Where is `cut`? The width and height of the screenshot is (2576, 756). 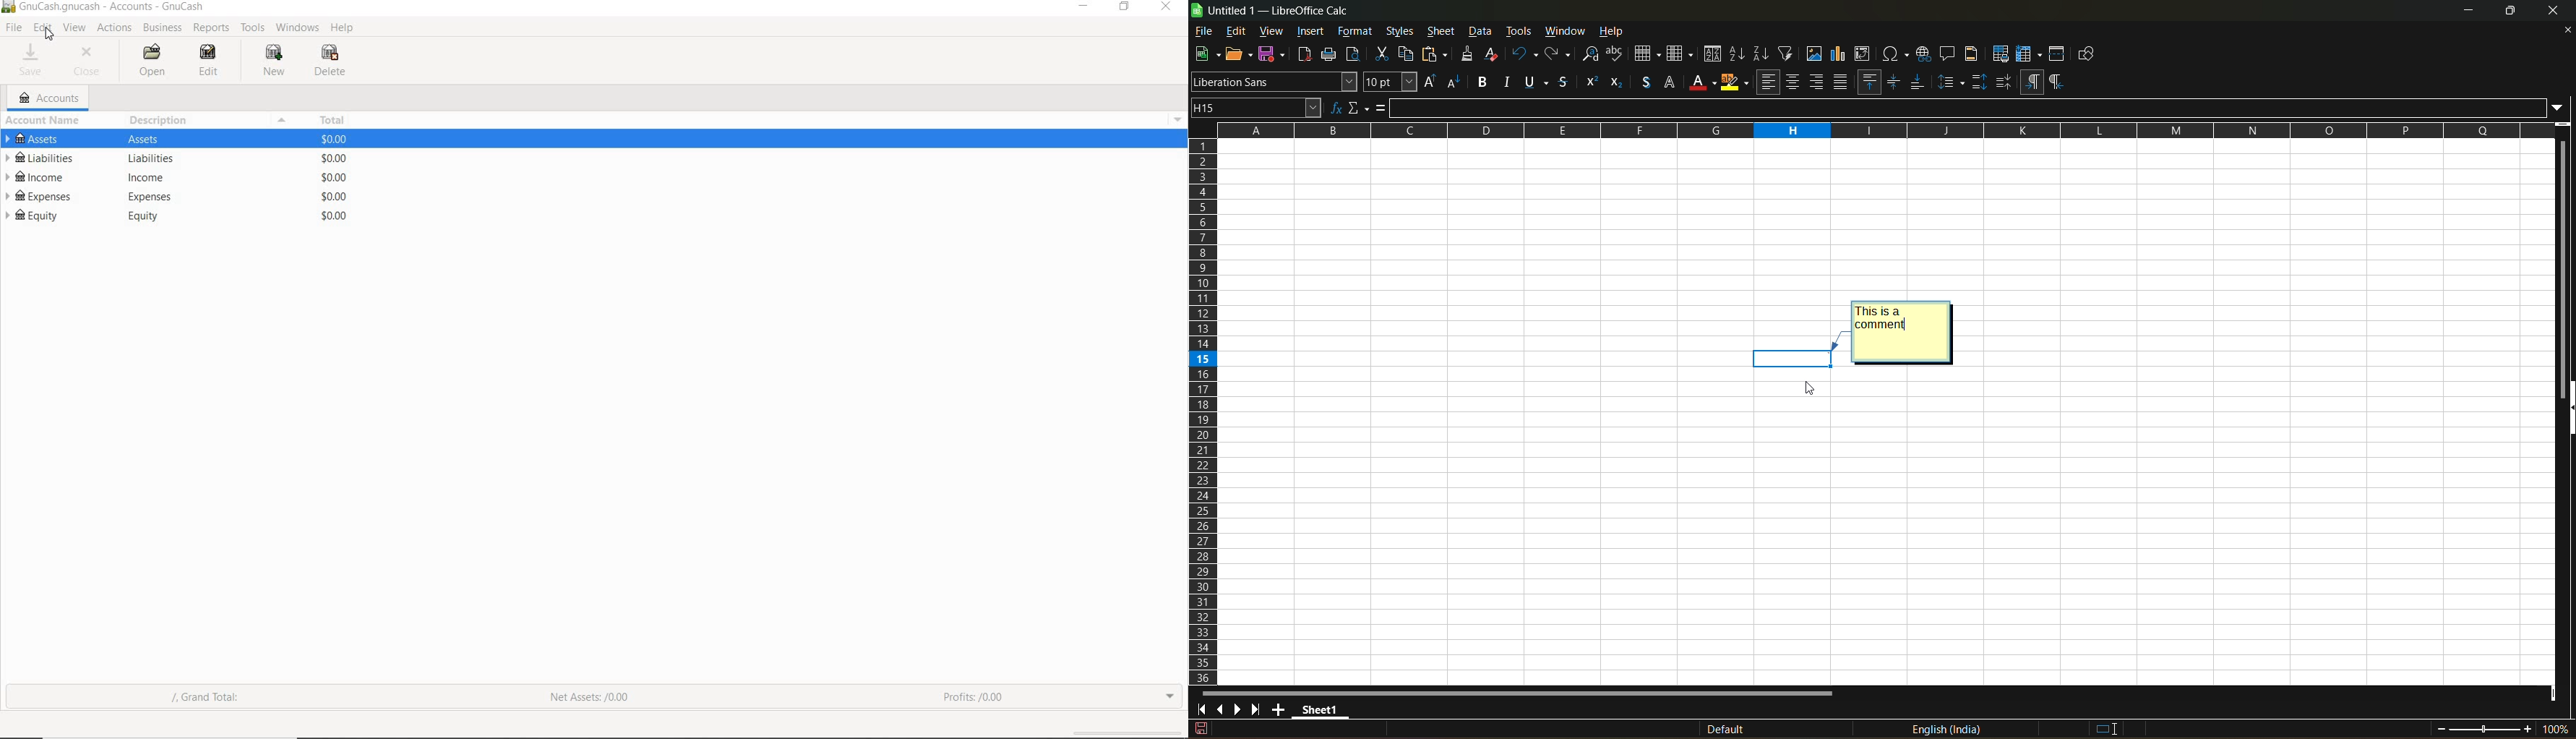 cut is located at coordinates (1381, 54).